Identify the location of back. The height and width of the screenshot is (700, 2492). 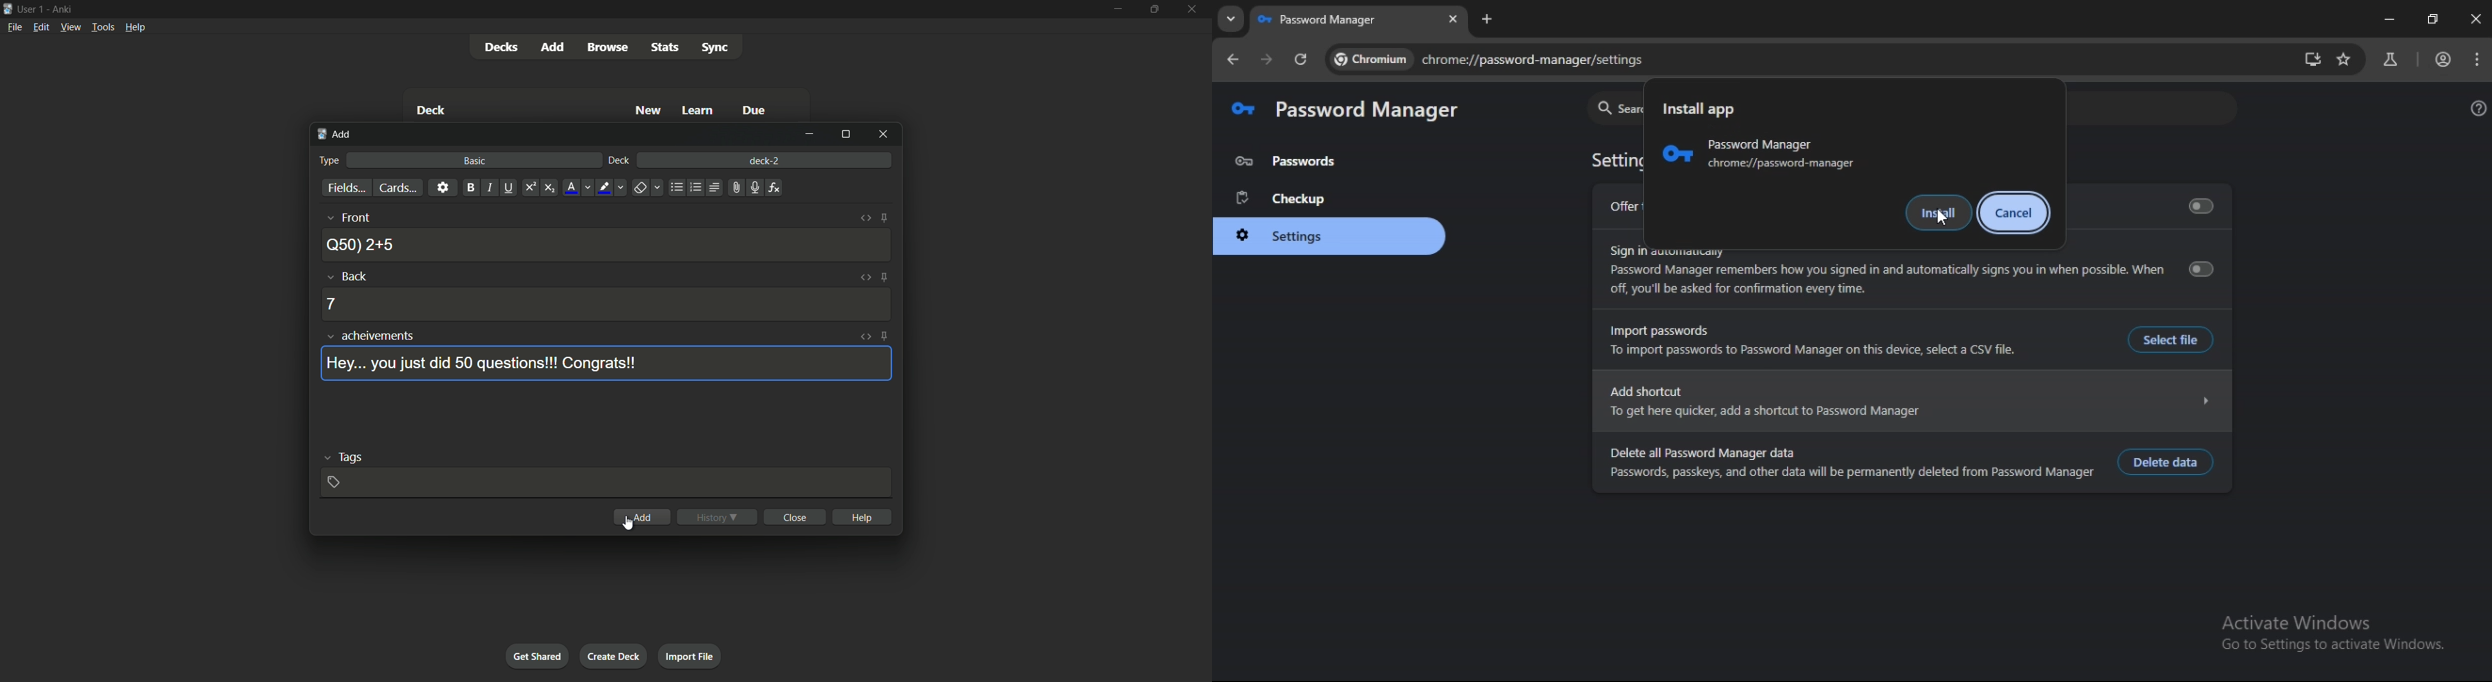
(350, 276).